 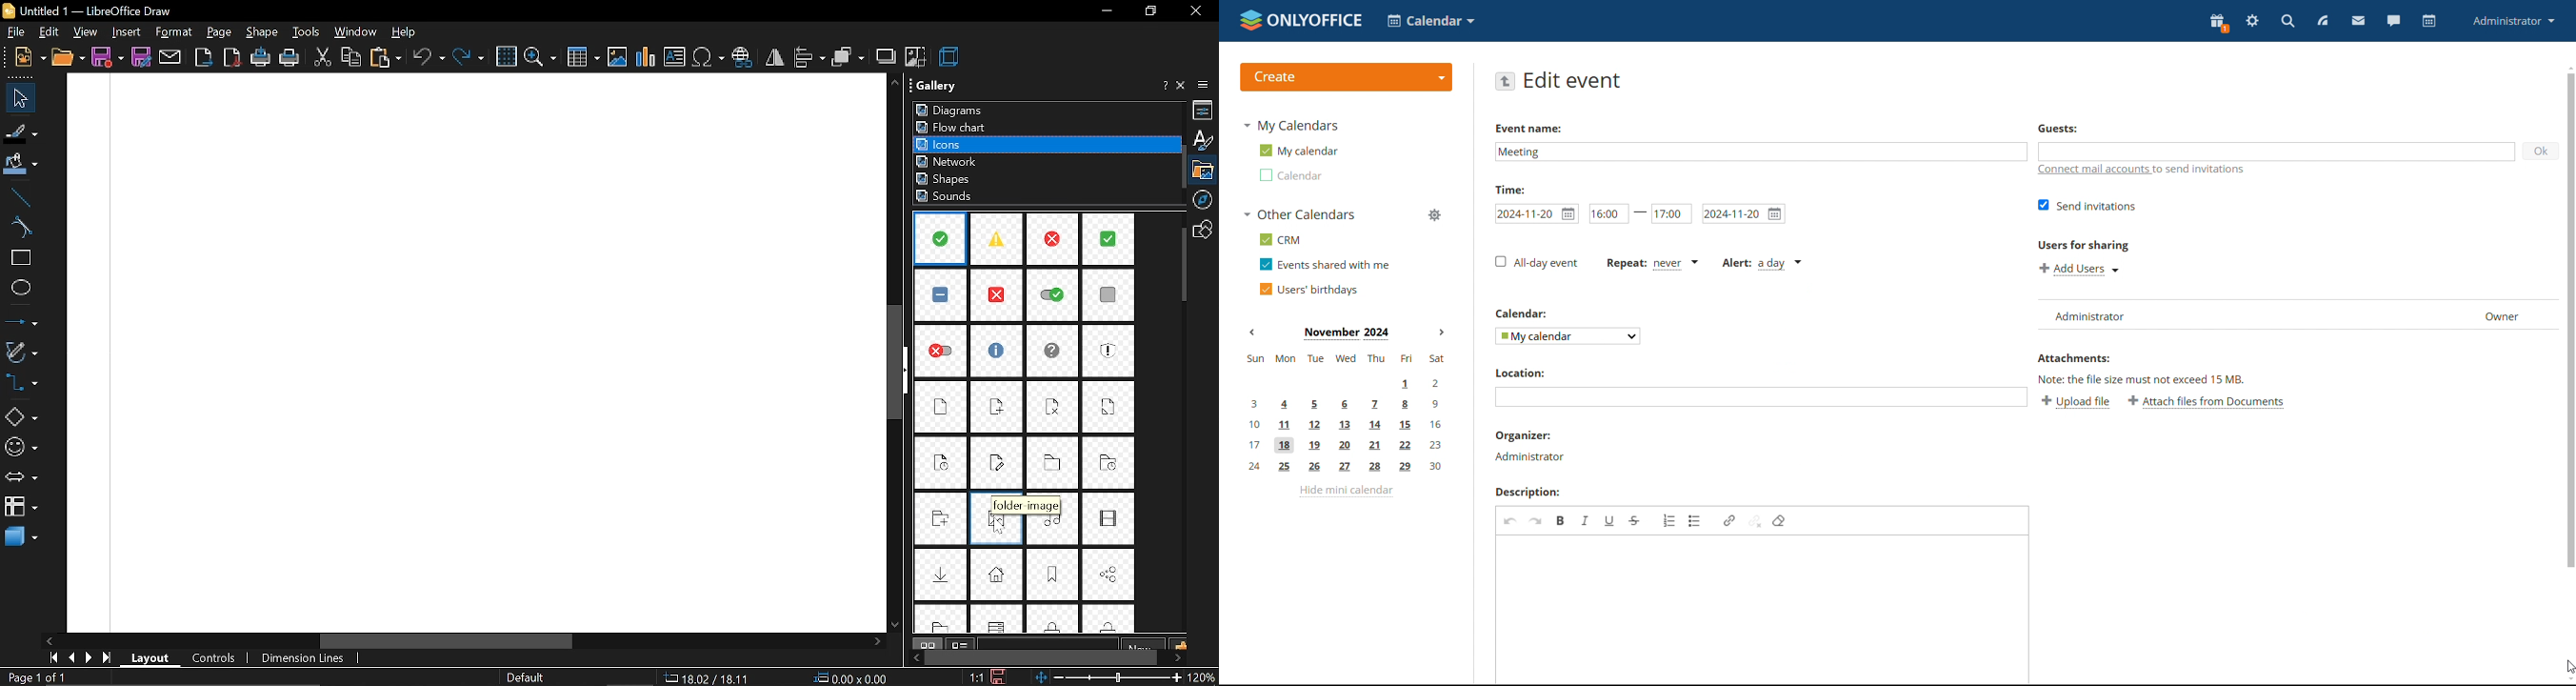 What do you see at coordinates (916, 59) in the screenshot?
I see `crop` at bounding box center [916, 59].